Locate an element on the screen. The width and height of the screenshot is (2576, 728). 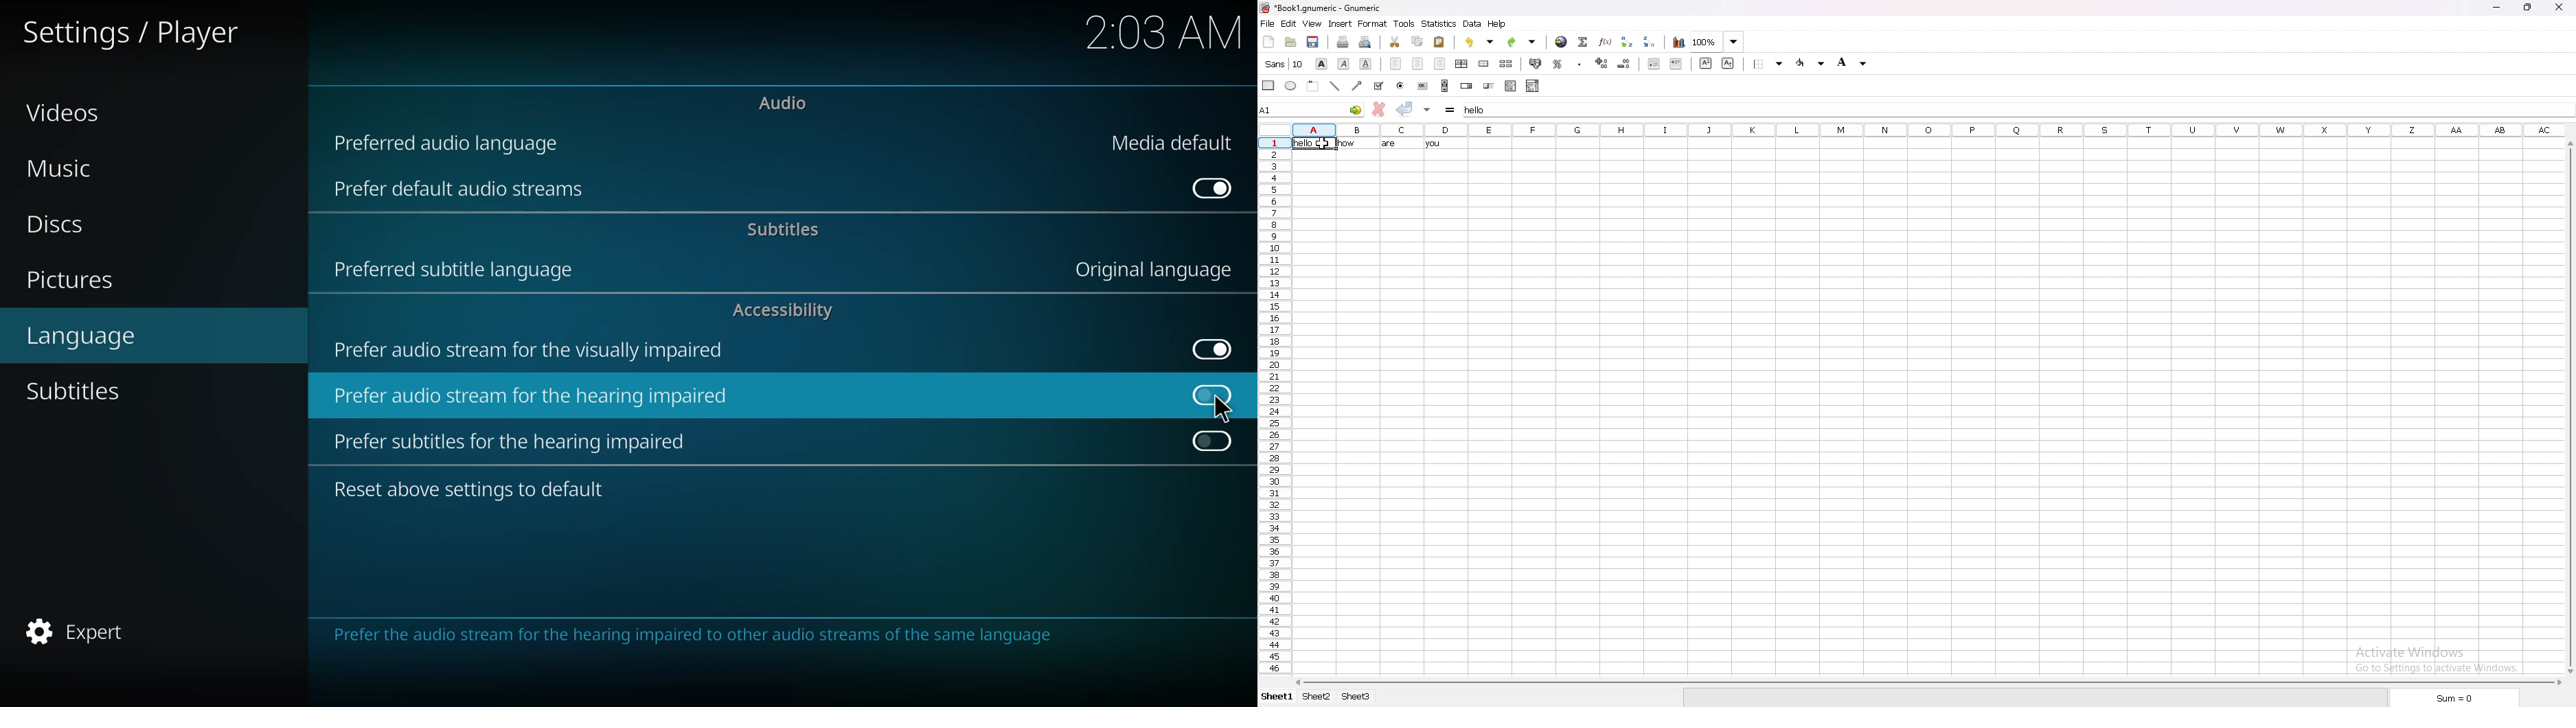
minimize is located at coordinates (2500, 6).